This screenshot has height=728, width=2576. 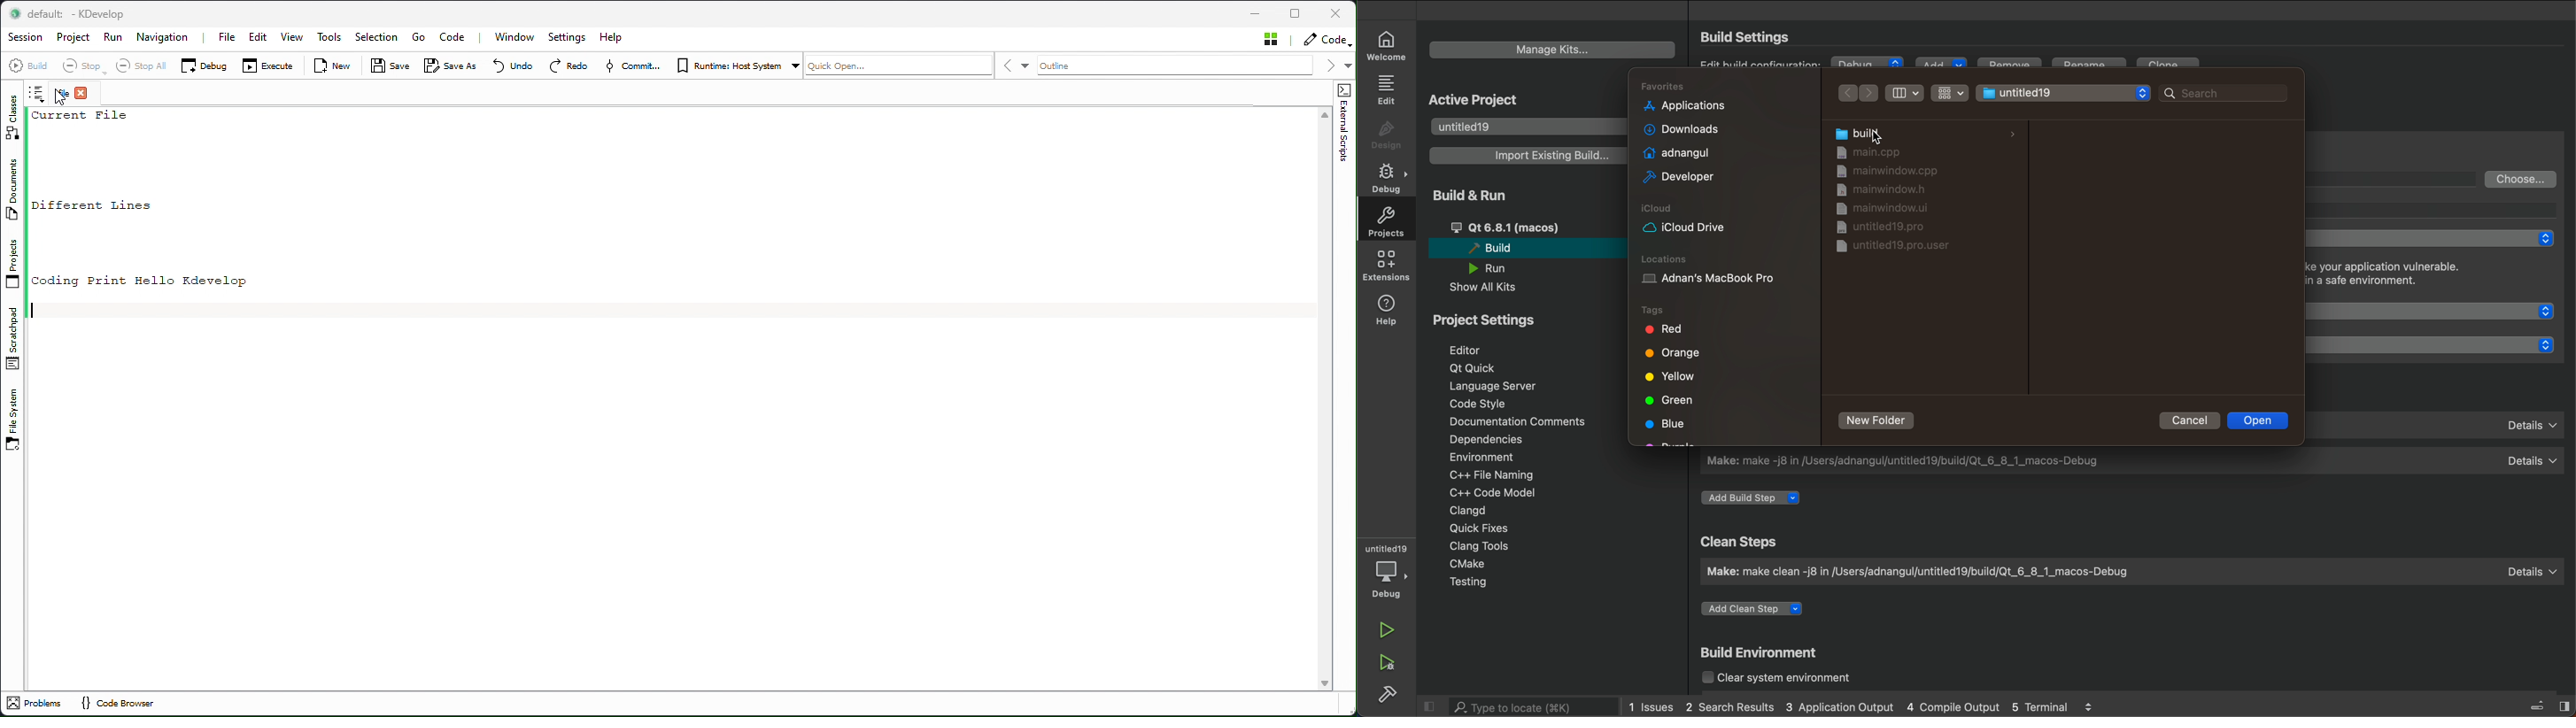 I want to click on editor, so click(x=1479, y=349).